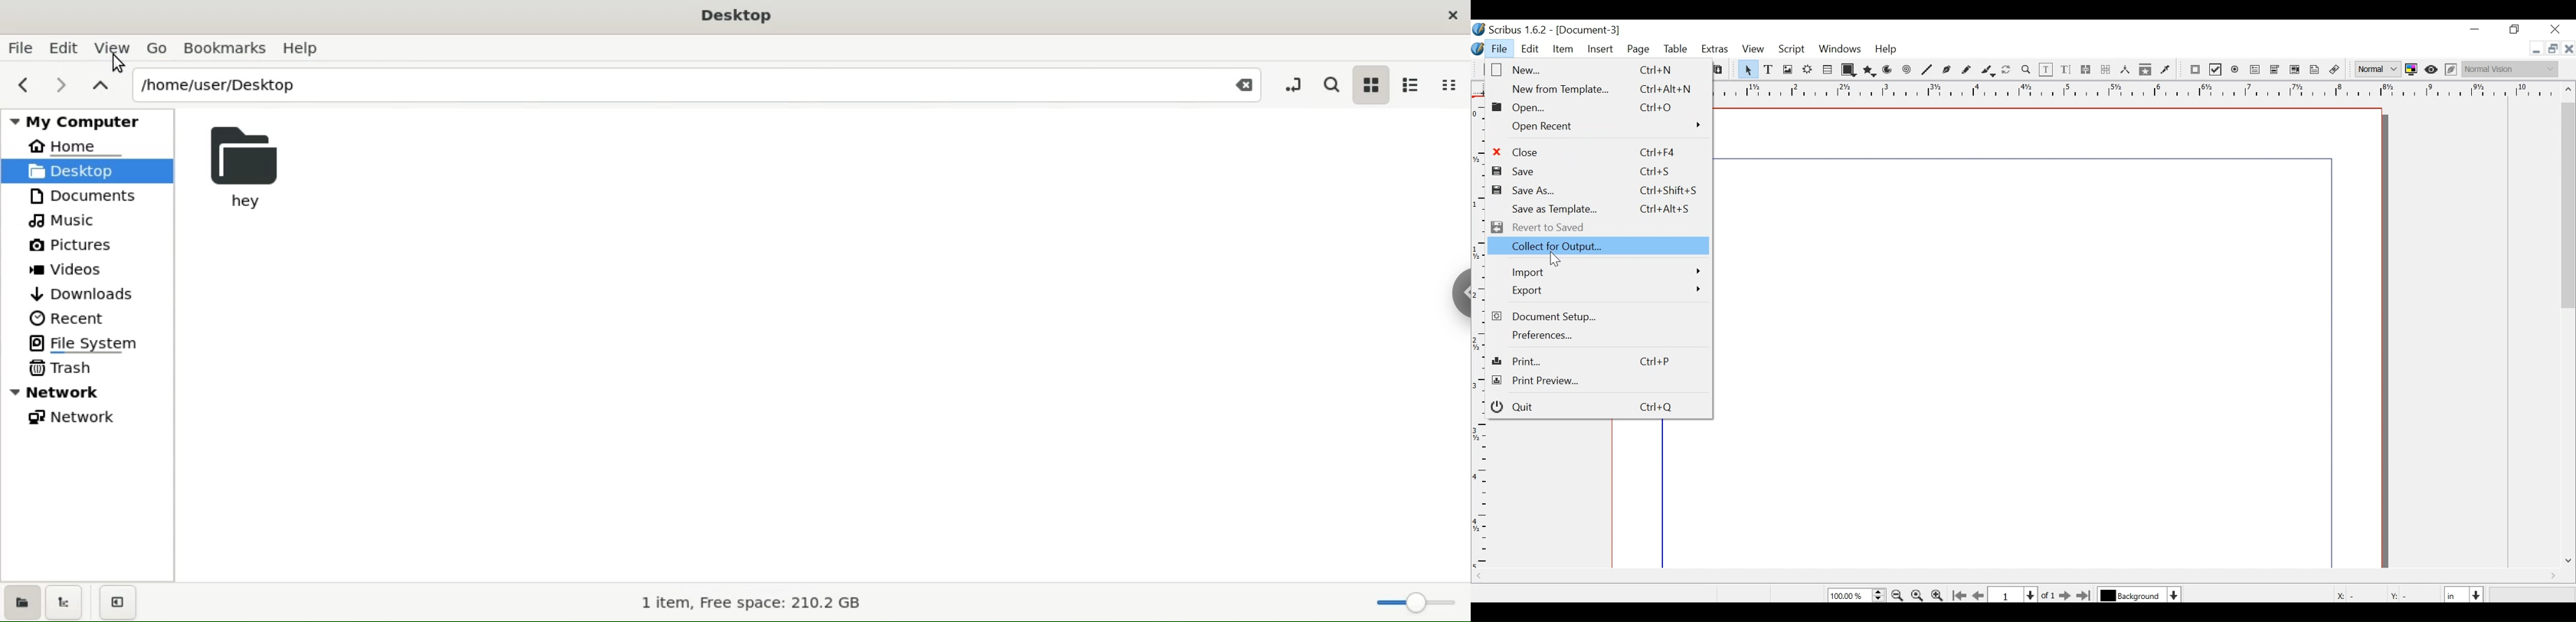  Describe the element at coordinates (2432, 71) in the screenshot. I see `Preview mode` at that location.